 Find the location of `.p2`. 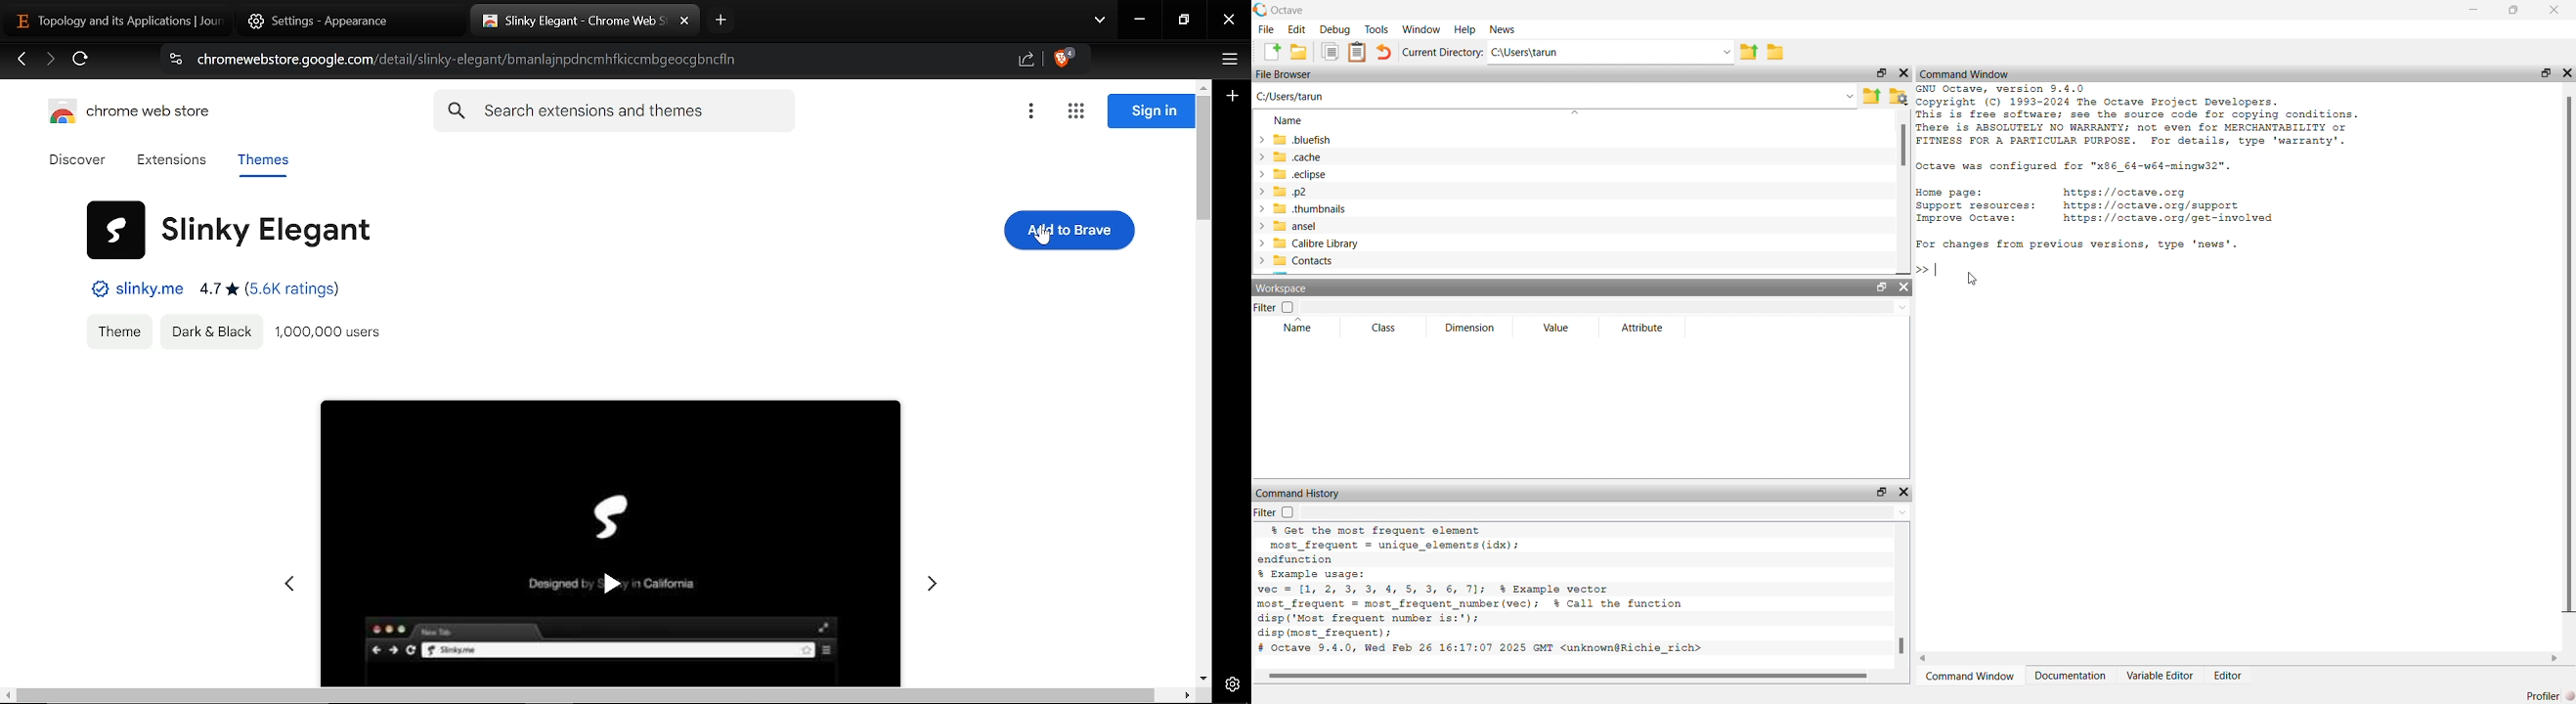

.p2 is located at coordinates (1291, 191).